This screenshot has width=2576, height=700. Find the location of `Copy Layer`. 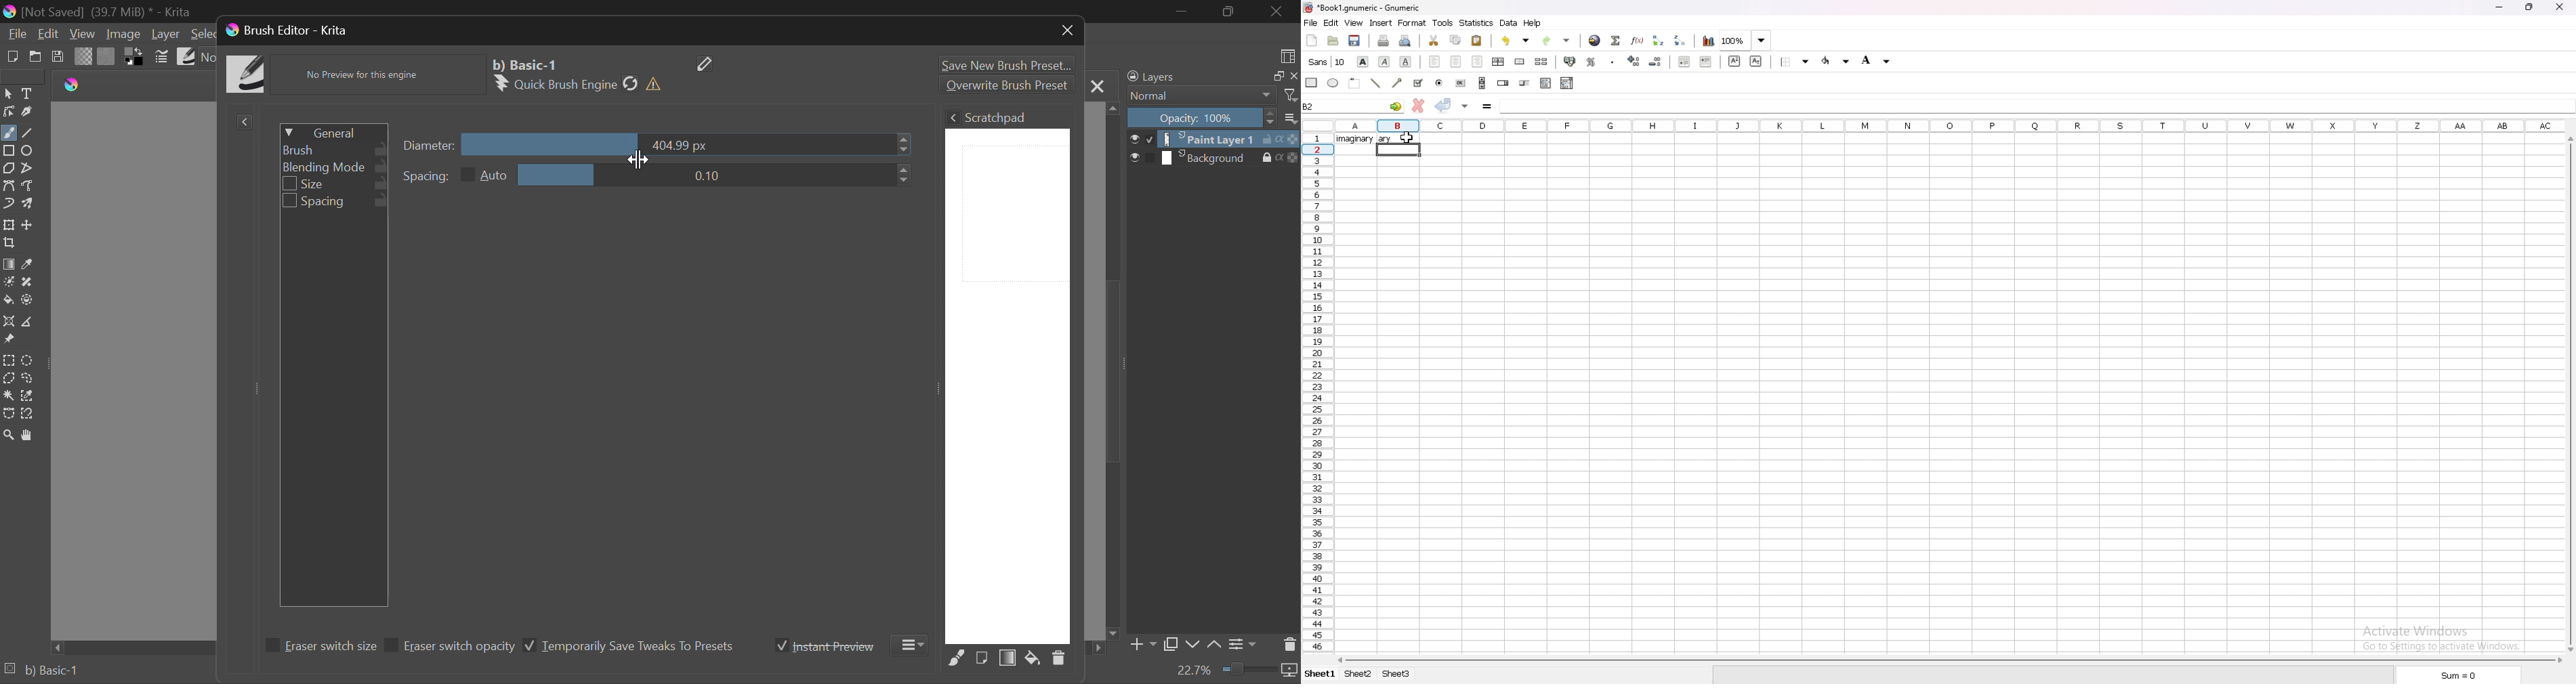

Copy Layer is located at coordinates (1171, 645).